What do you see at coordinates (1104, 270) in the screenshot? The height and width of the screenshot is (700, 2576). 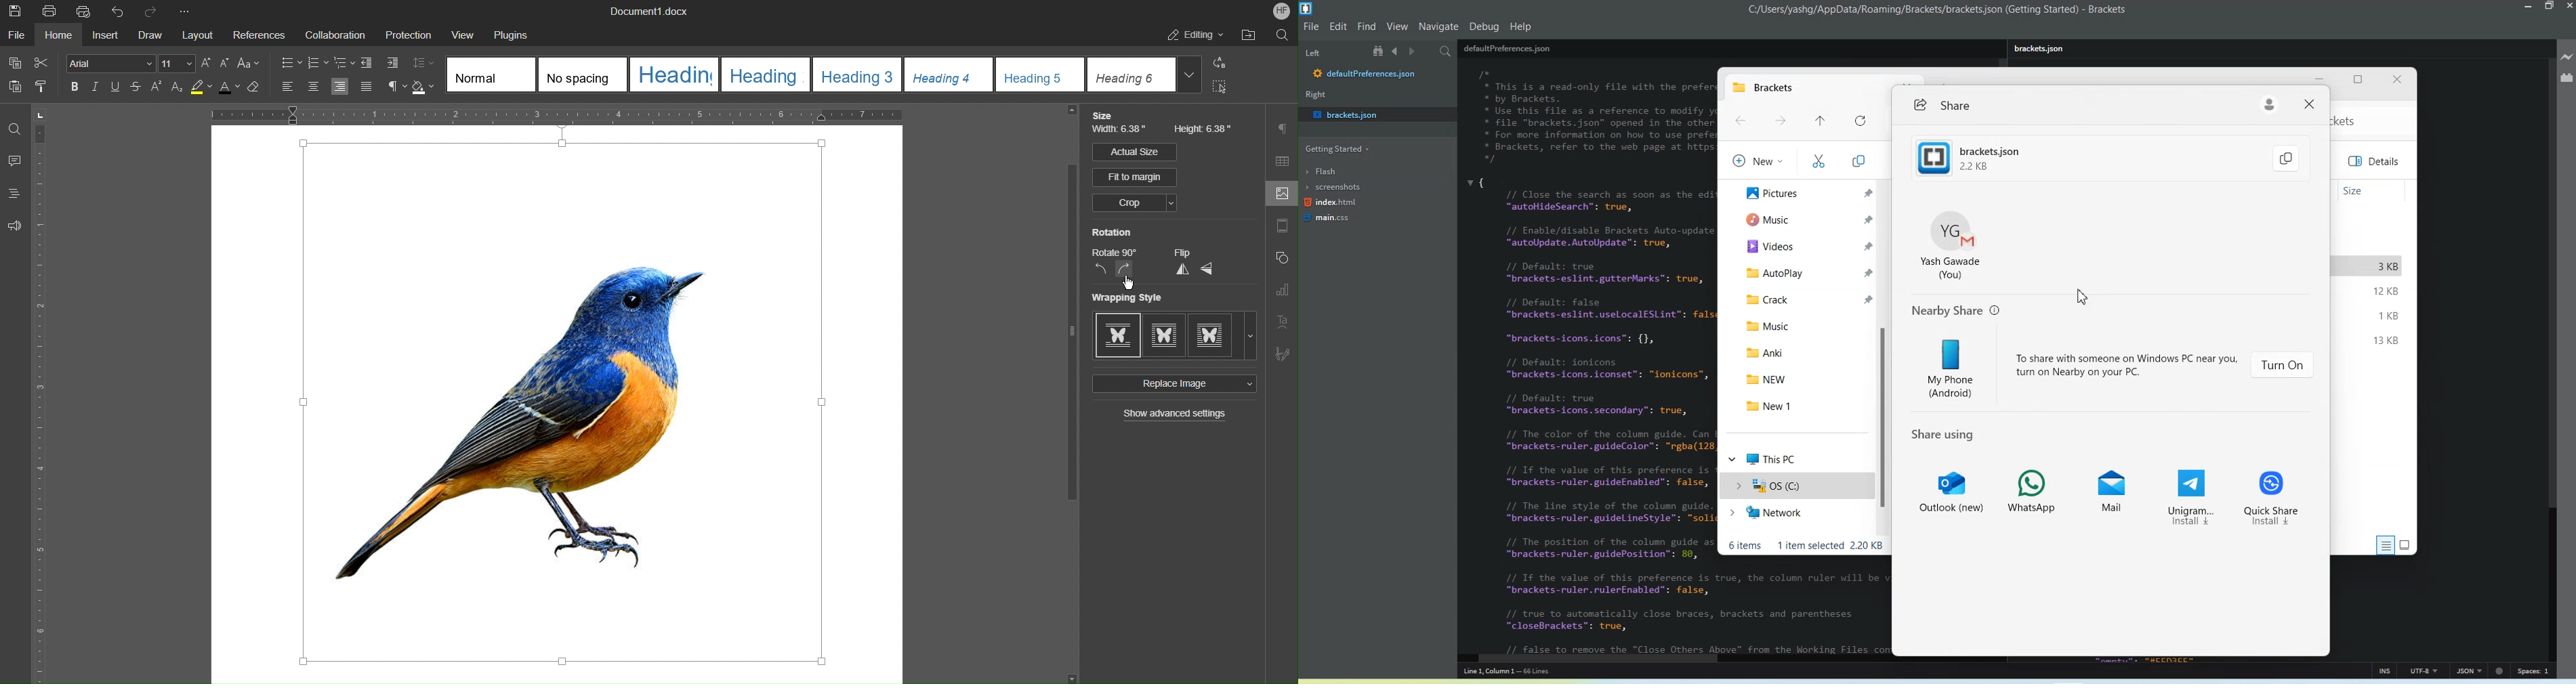 I see `Rotate CCW` at bounding box center [1104, 270].